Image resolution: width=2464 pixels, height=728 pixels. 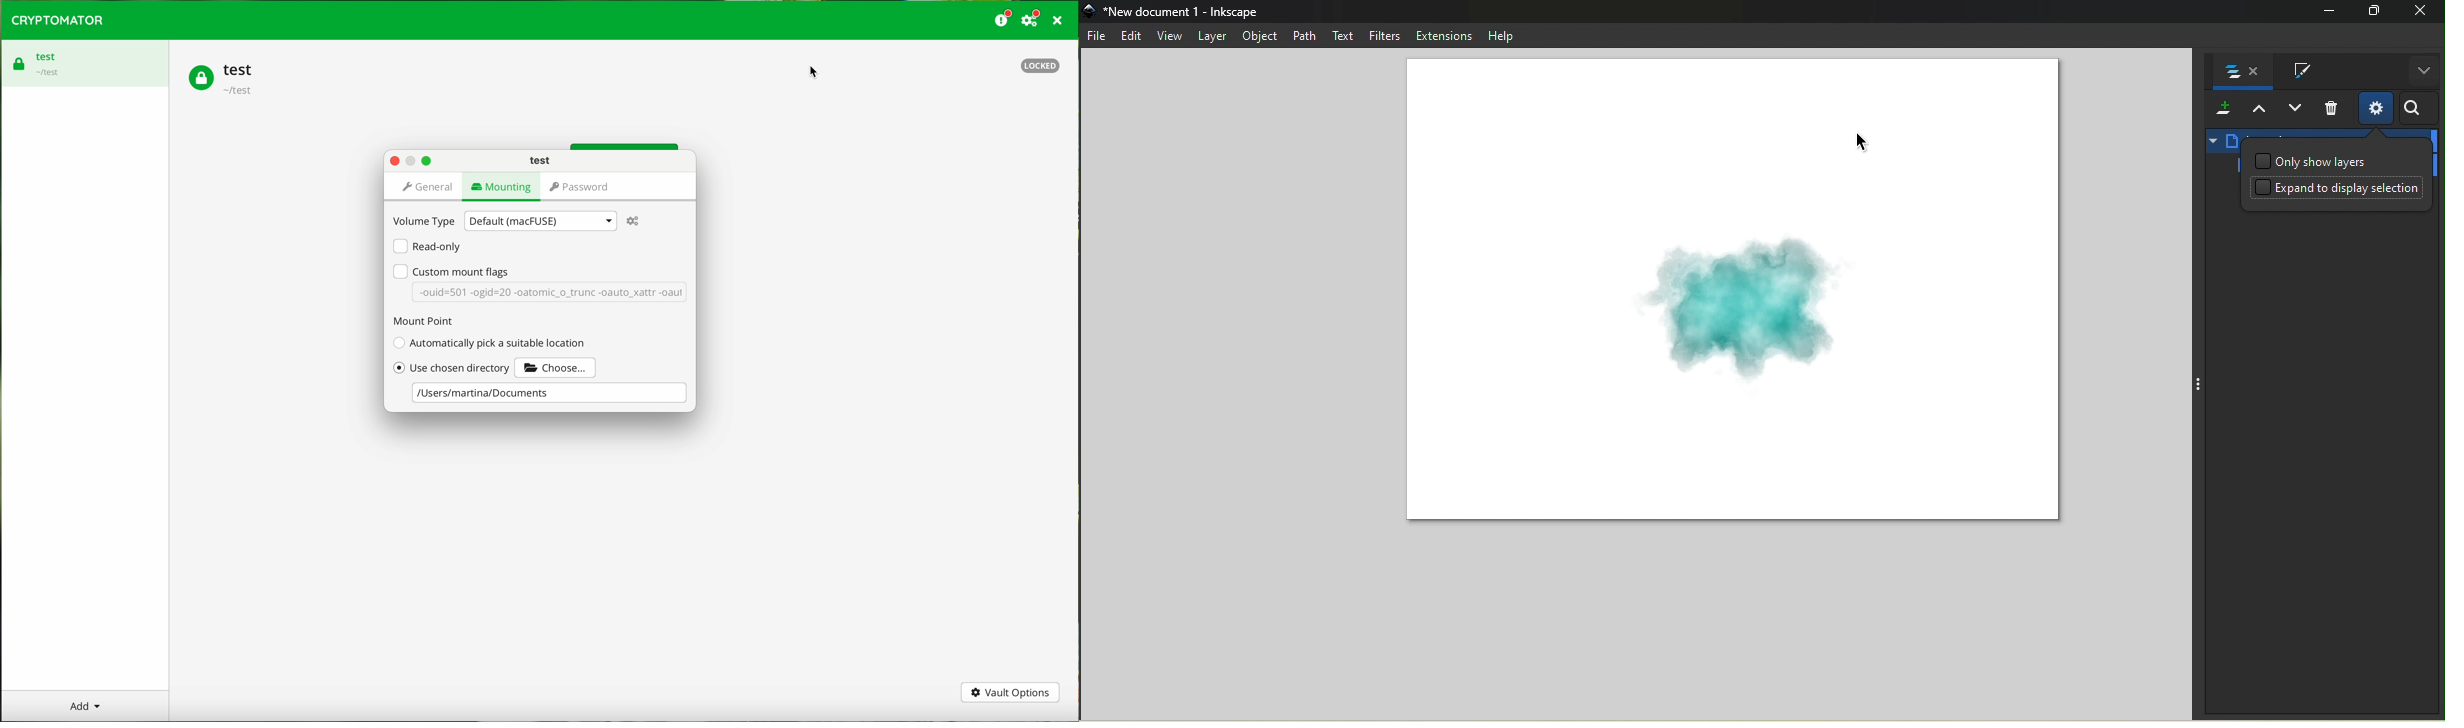 What do you see at coordinates (1443, 35) in the screenshot?
I see `Extensions` at bounding box center [1443, 35].